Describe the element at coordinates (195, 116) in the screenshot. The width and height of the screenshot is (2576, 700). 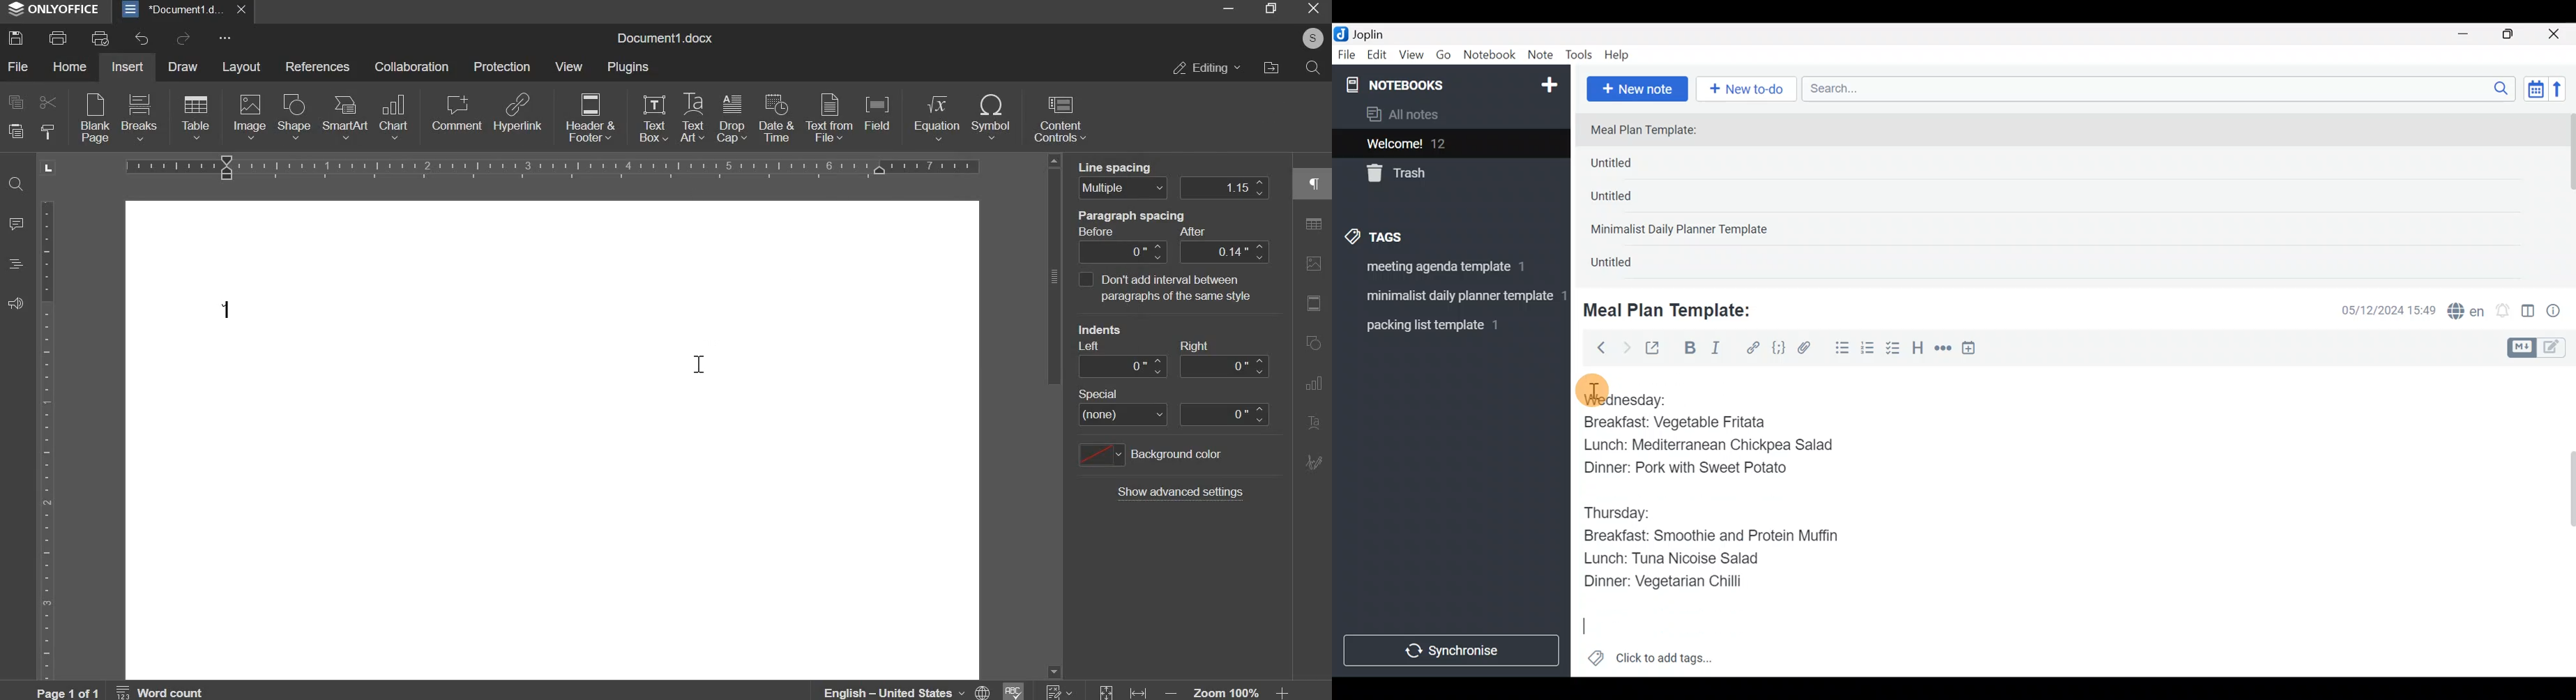
I see `table` at that location.